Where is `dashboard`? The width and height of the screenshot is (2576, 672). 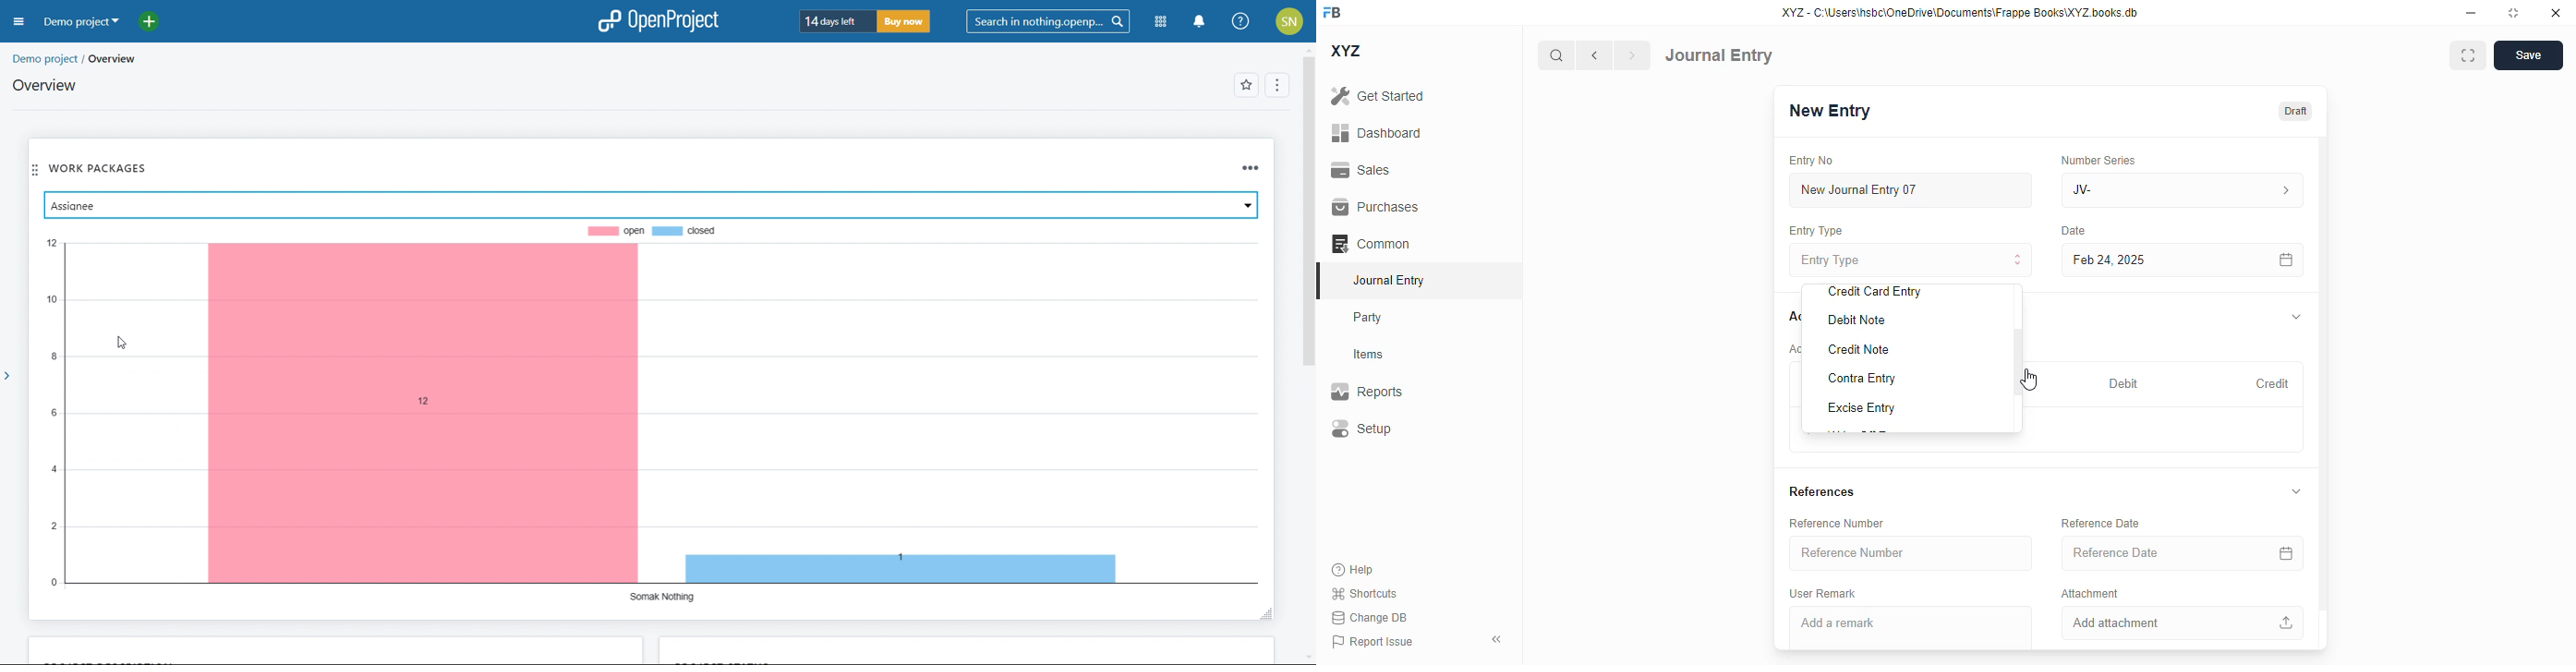
dashboard is located at coordinates (1376, 132).